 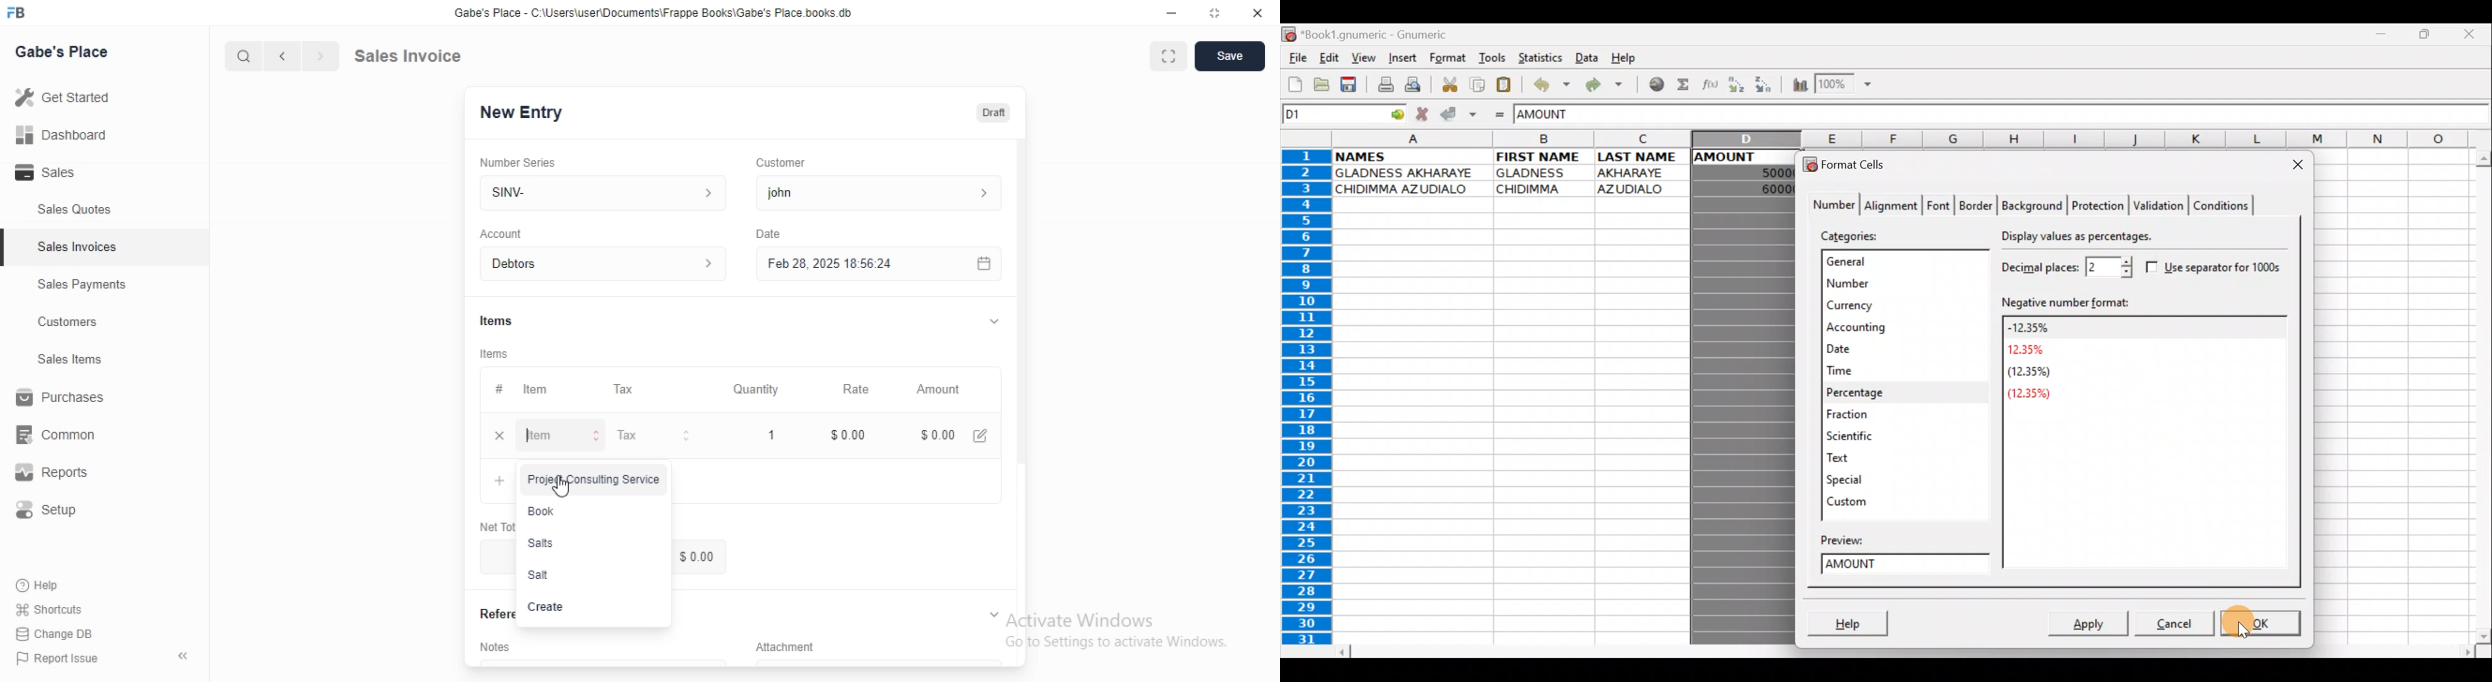 What do you see at coordinates (2029, 350) in the screenshot?
I see `12%` at bounding box center [2029, 350].